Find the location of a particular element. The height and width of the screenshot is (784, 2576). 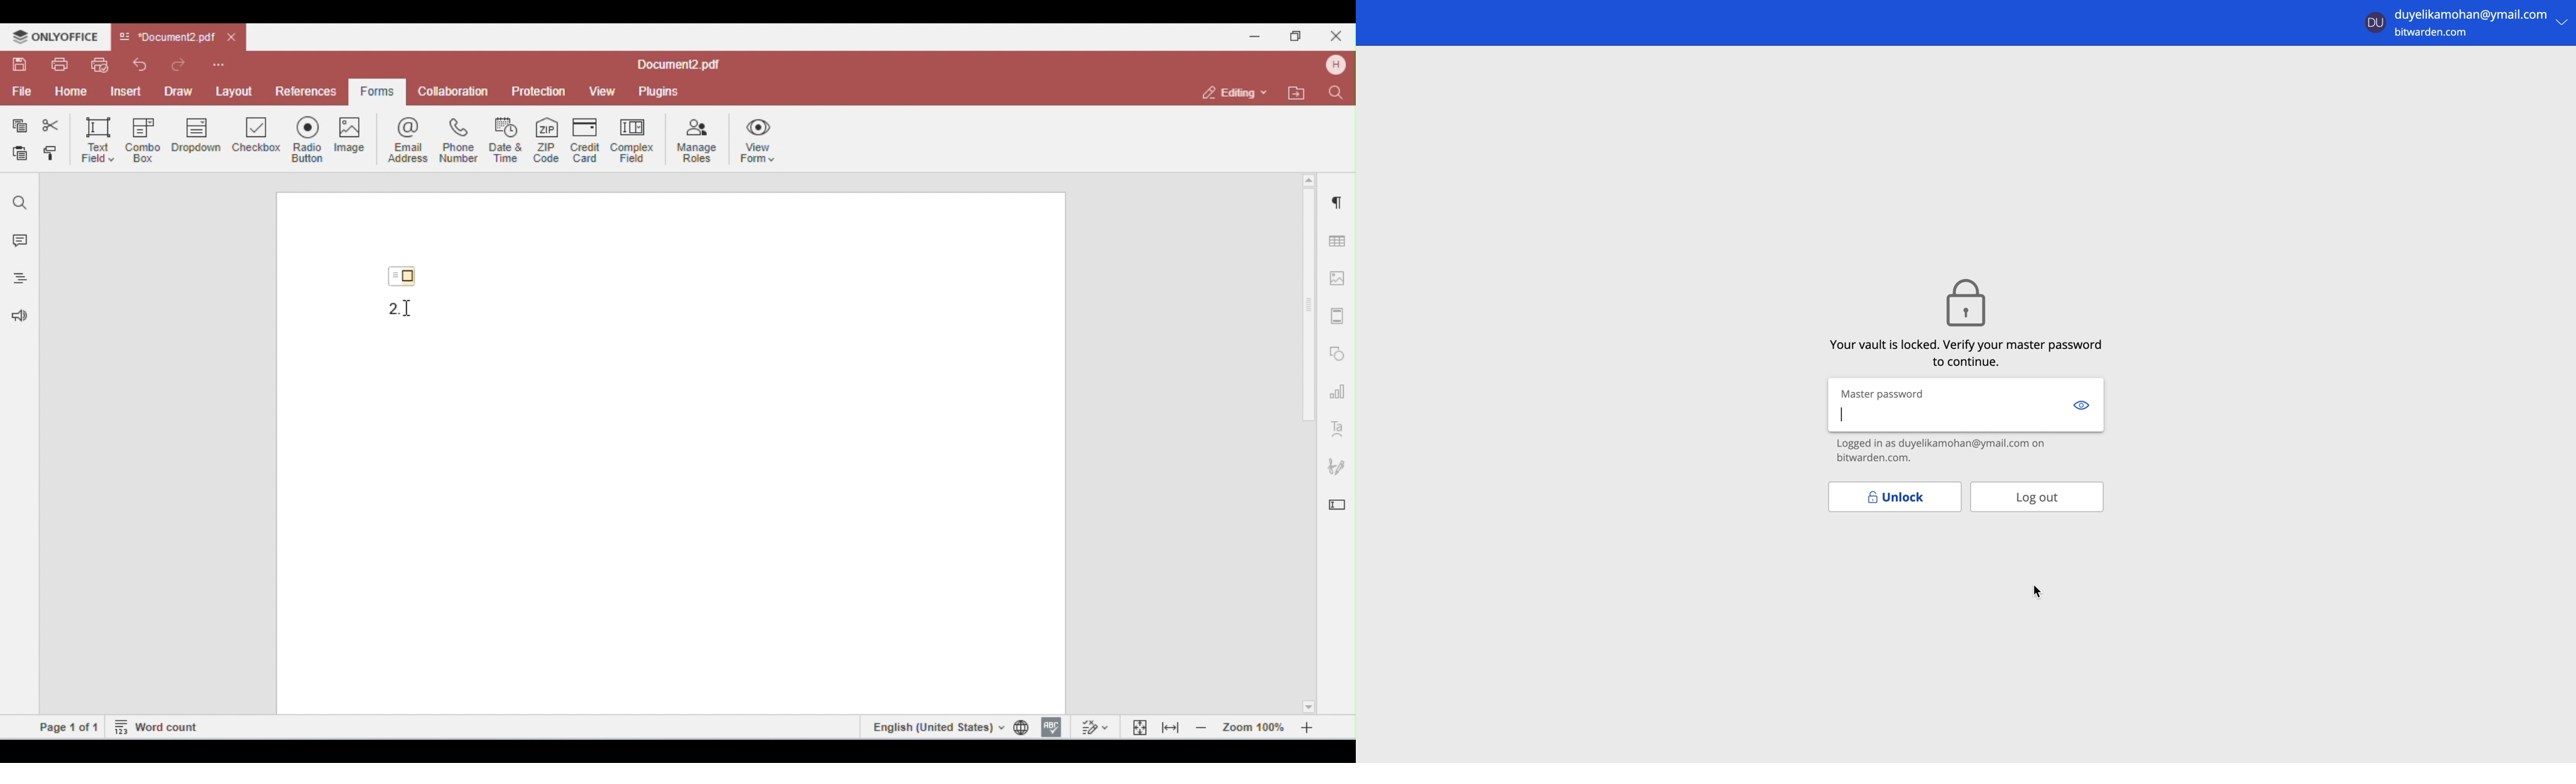

valut is lock. verify master password to continue is located at coordinates (1967, 351).